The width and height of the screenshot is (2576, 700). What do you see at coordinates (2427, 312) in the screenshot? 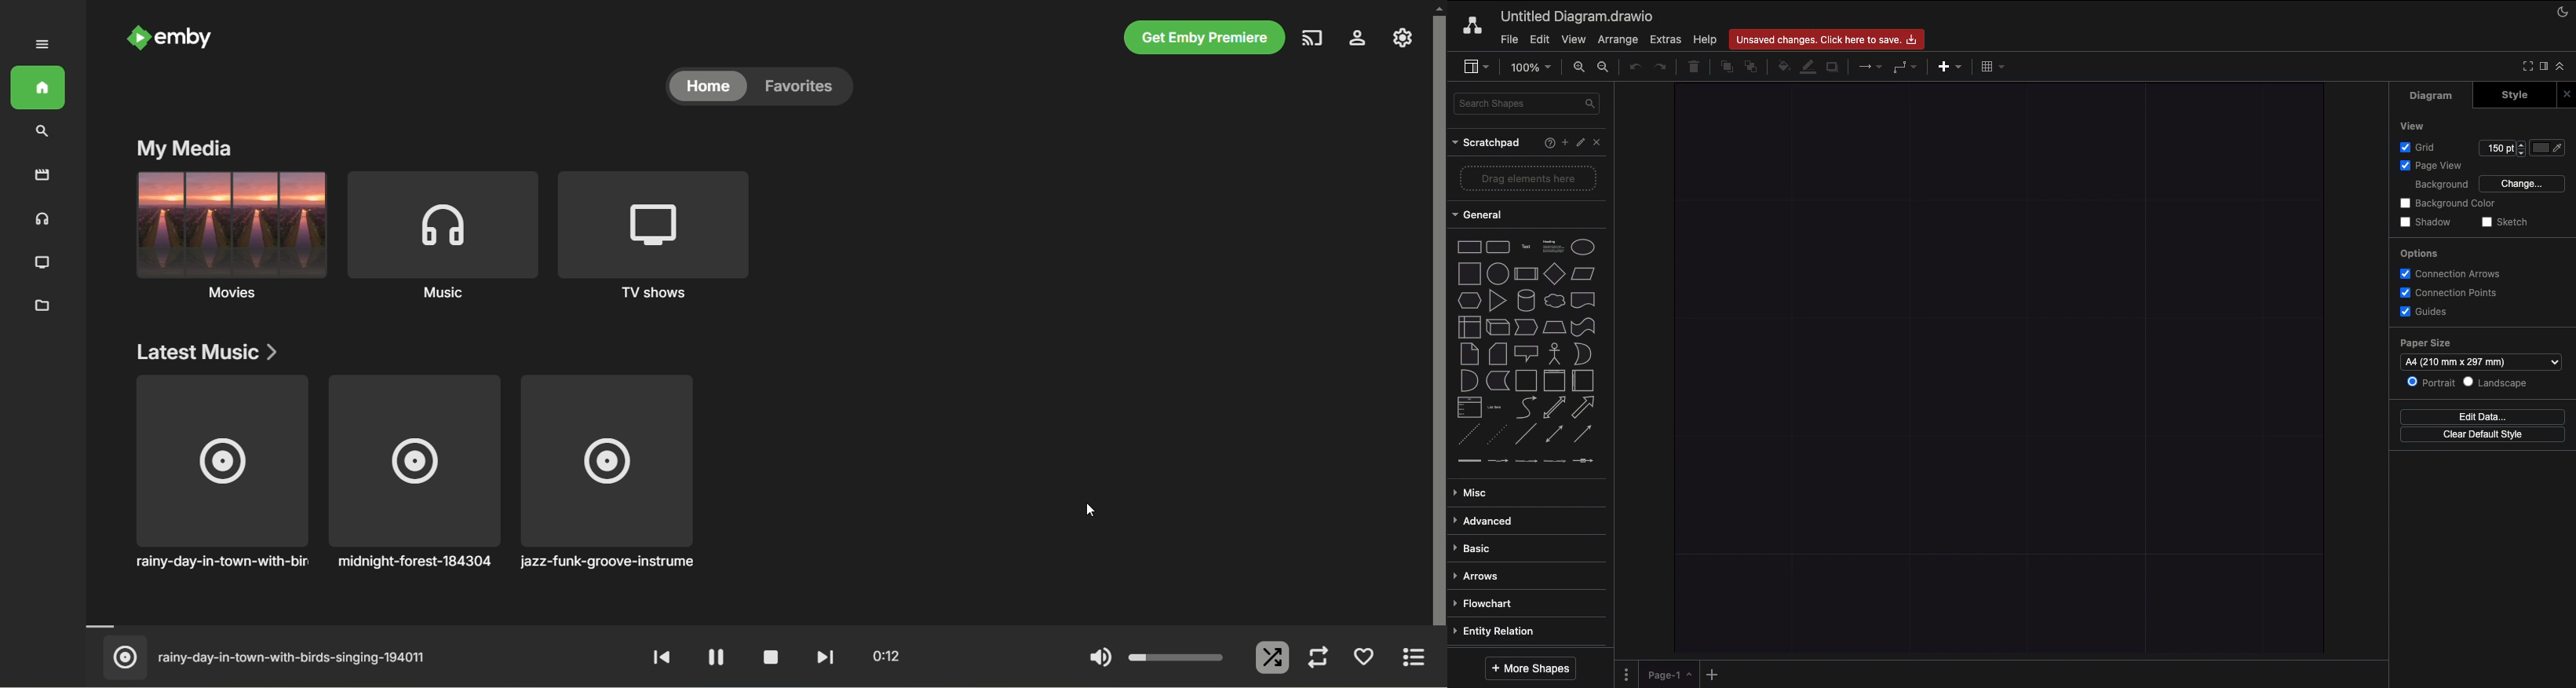
I see `Guides` at bounding box center [2427, 312].